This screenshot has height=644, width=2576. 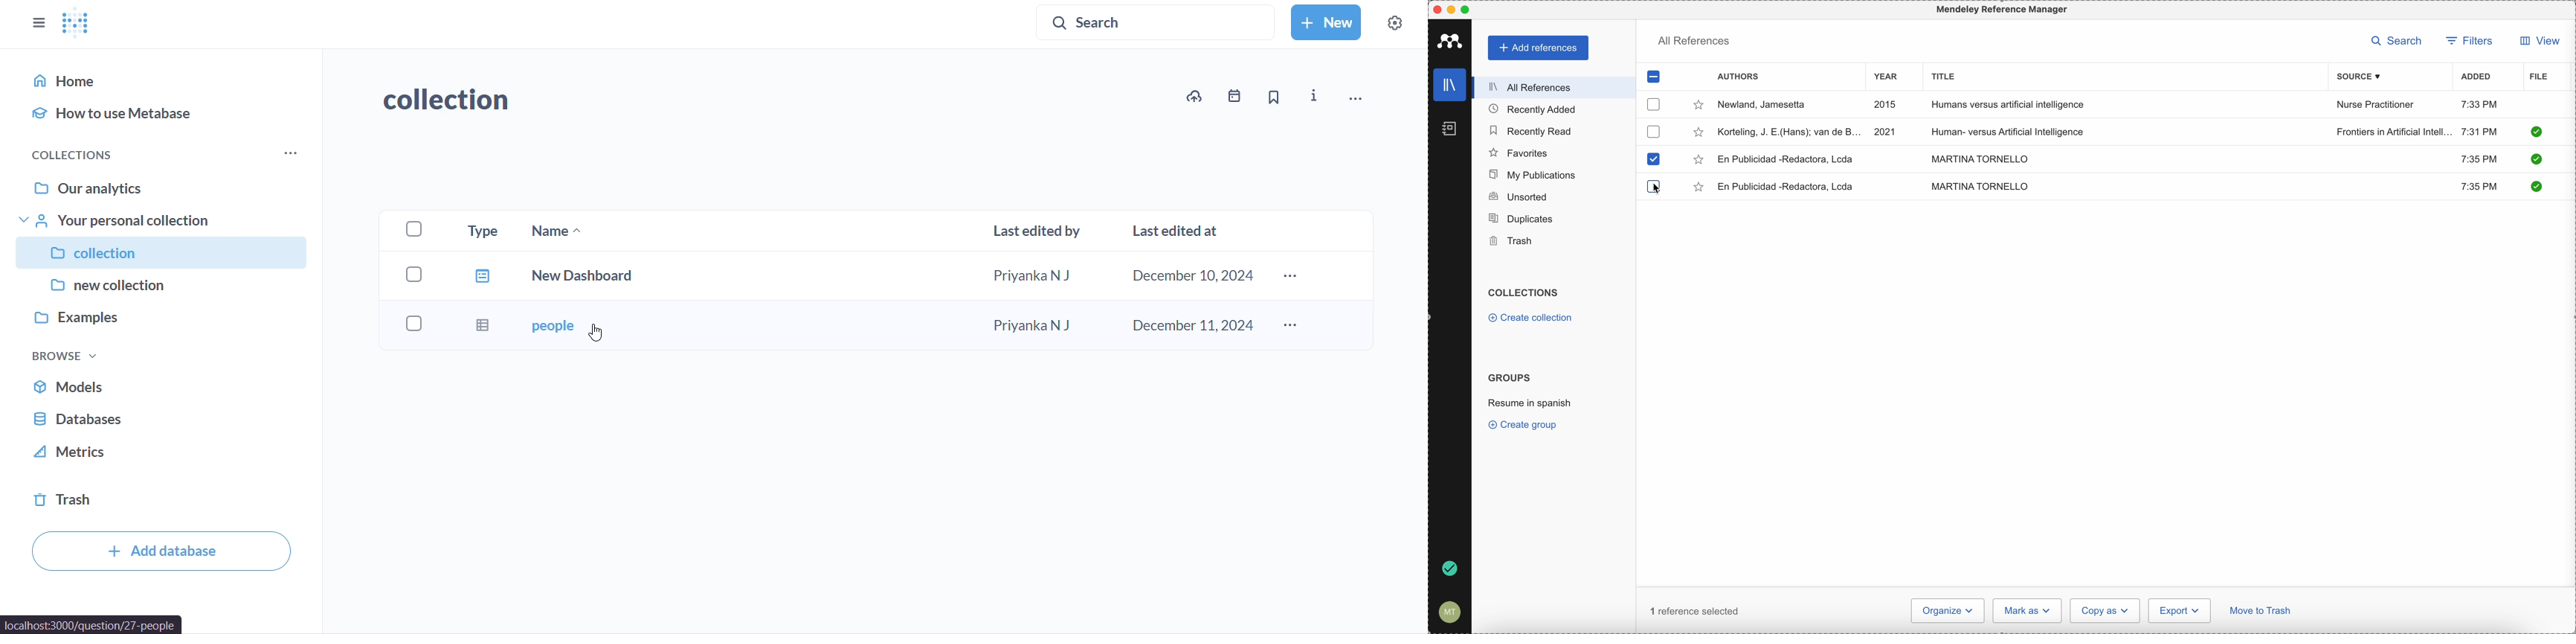 I want to click on 7:33 PM, so click(x=2479, y=104).